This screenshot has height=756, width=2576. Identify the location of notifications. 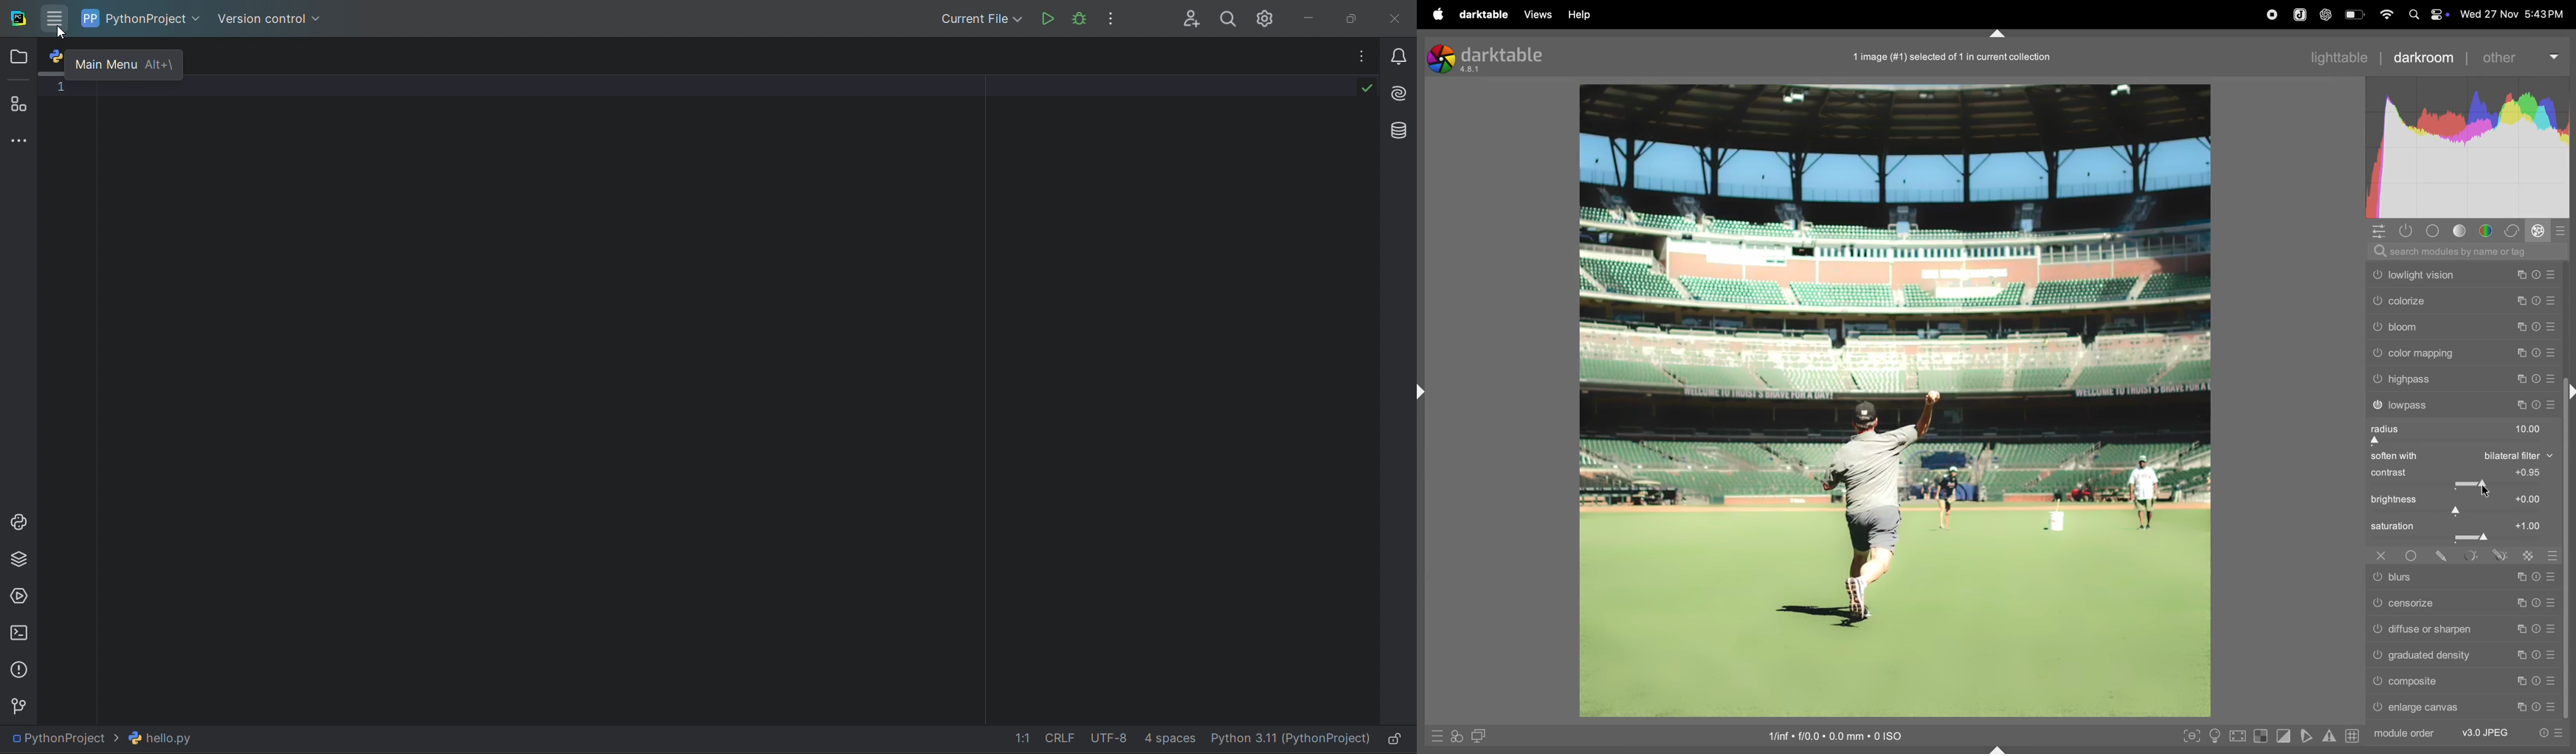
(1395, 51).